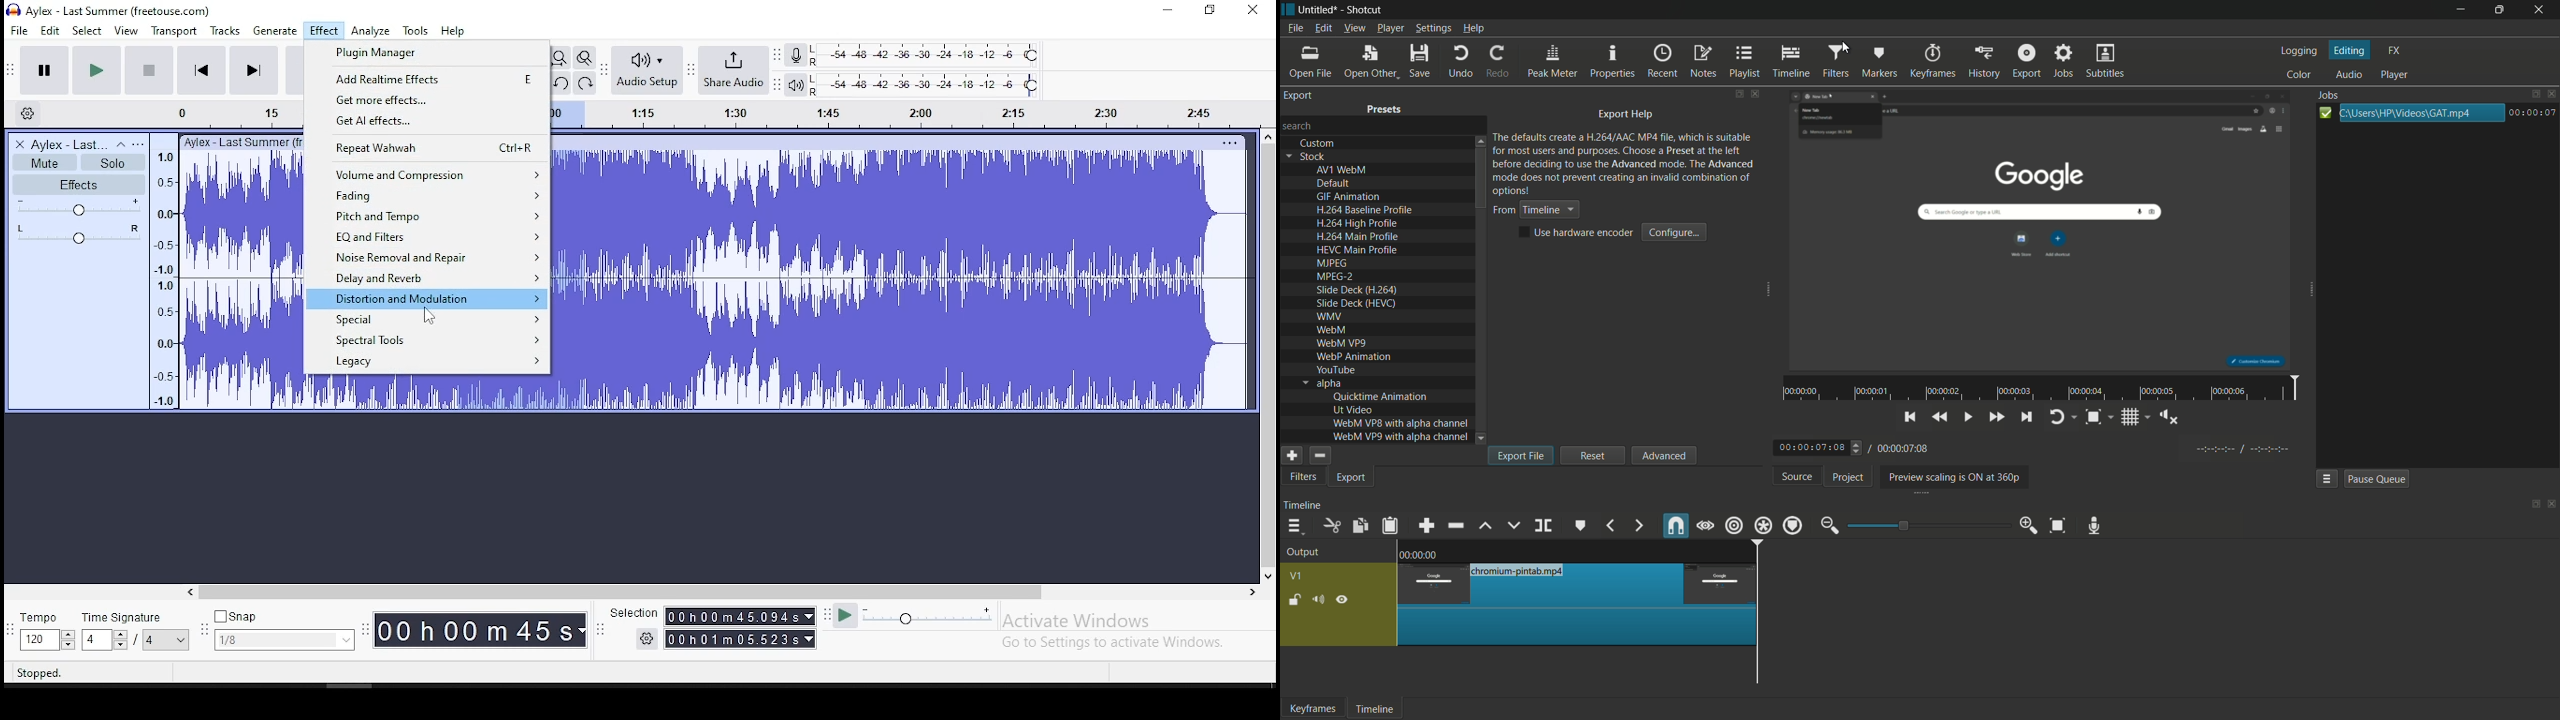  What do you see at coordinates (888, 110) in the screenshot?
I see `timeline` at bounding box center [888, 110].